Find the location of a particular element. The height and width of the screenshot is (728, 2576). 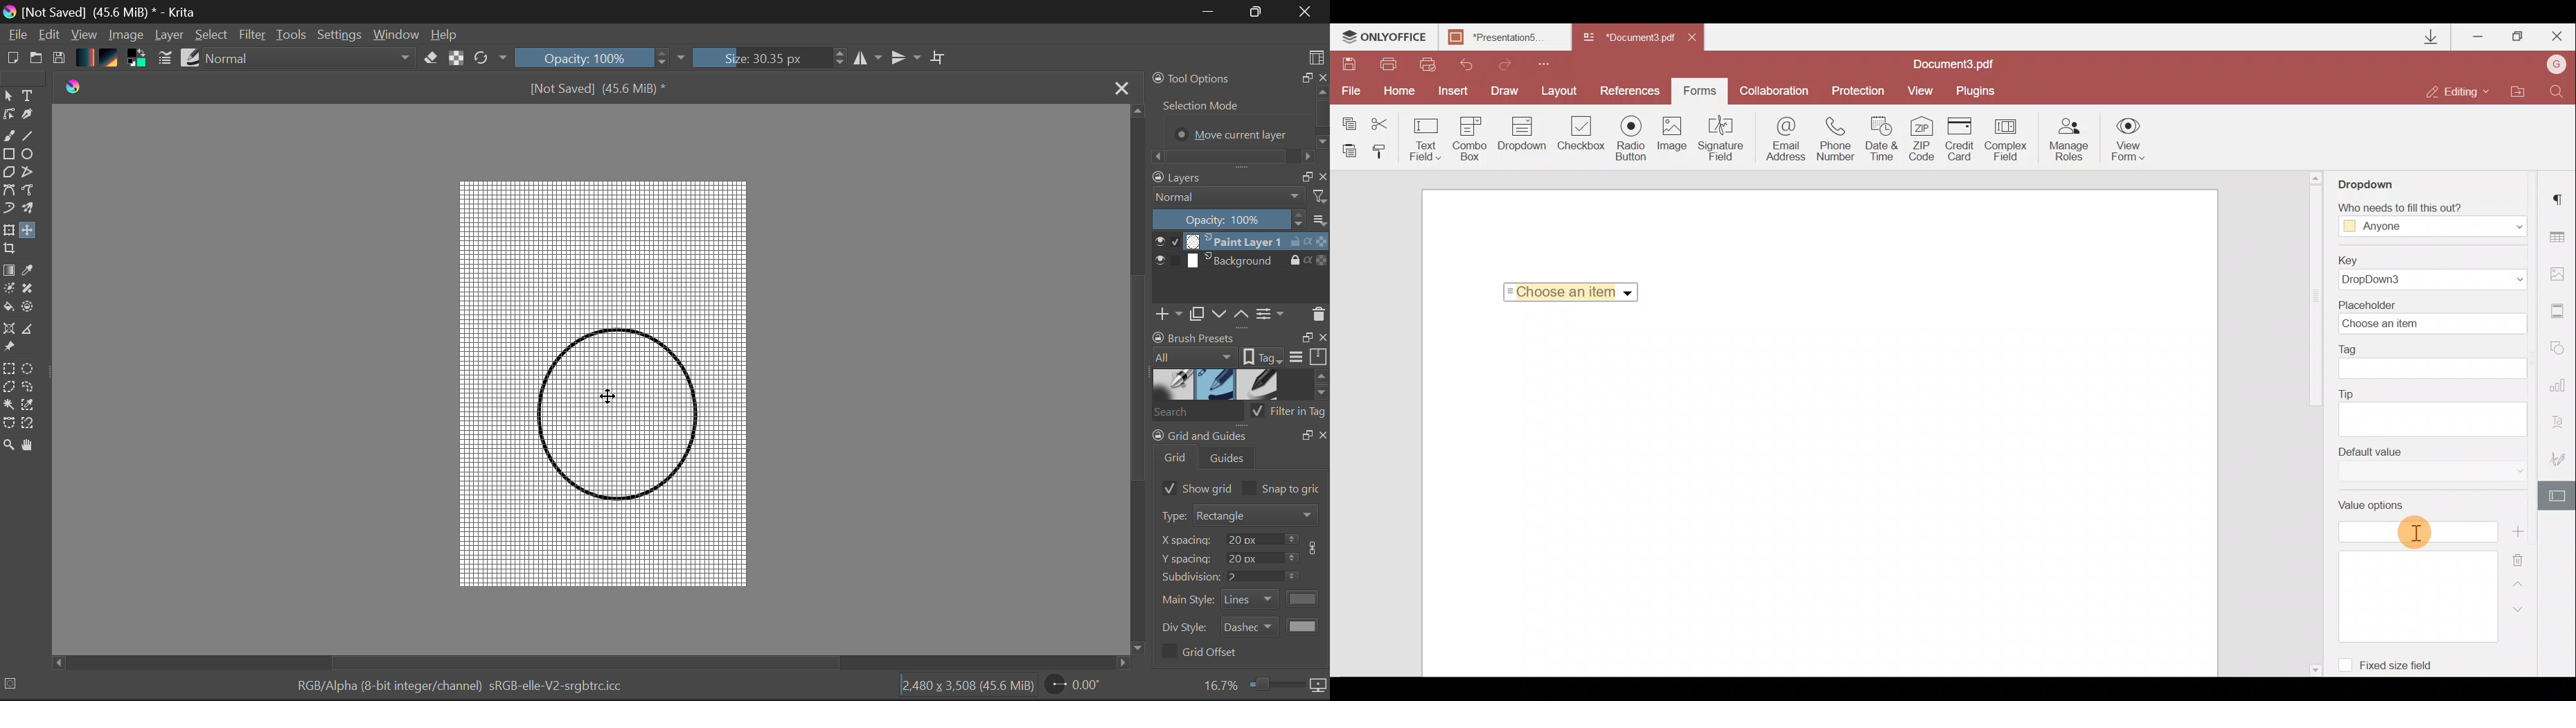

Cut is located at coordinates (1381, 120).